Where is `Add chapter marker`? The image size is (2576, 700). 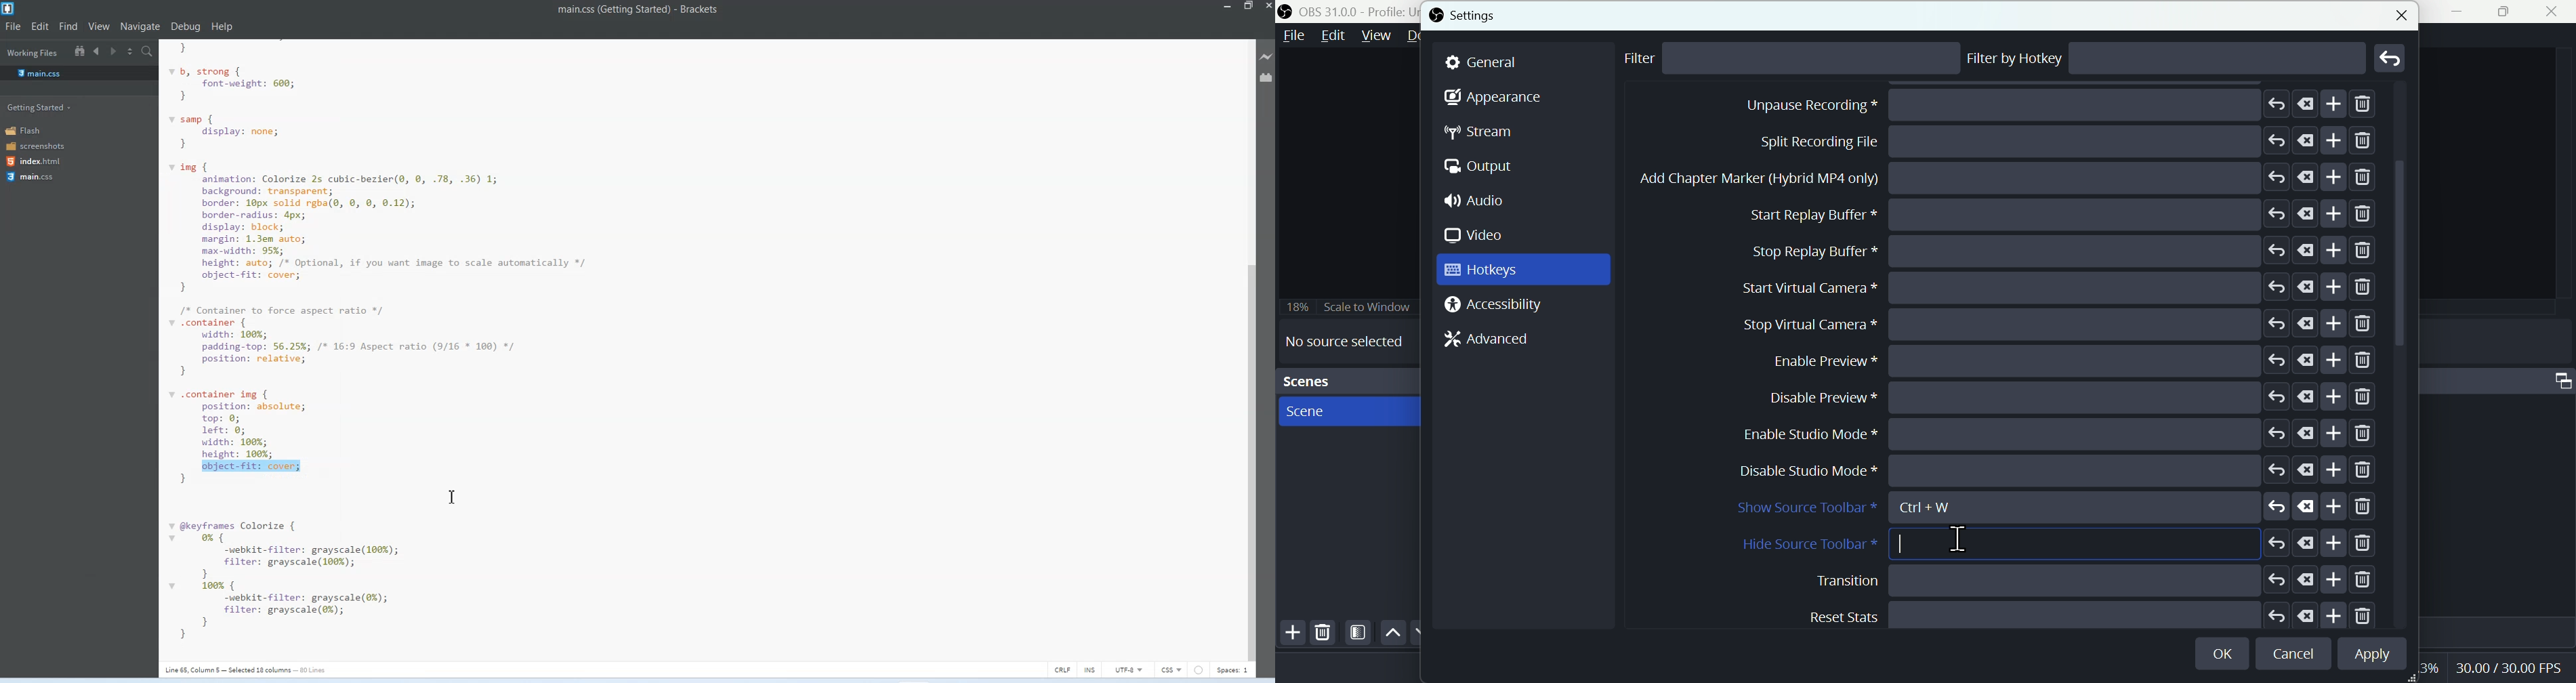
Add chapter marker is located at coordinates (2062, 324).